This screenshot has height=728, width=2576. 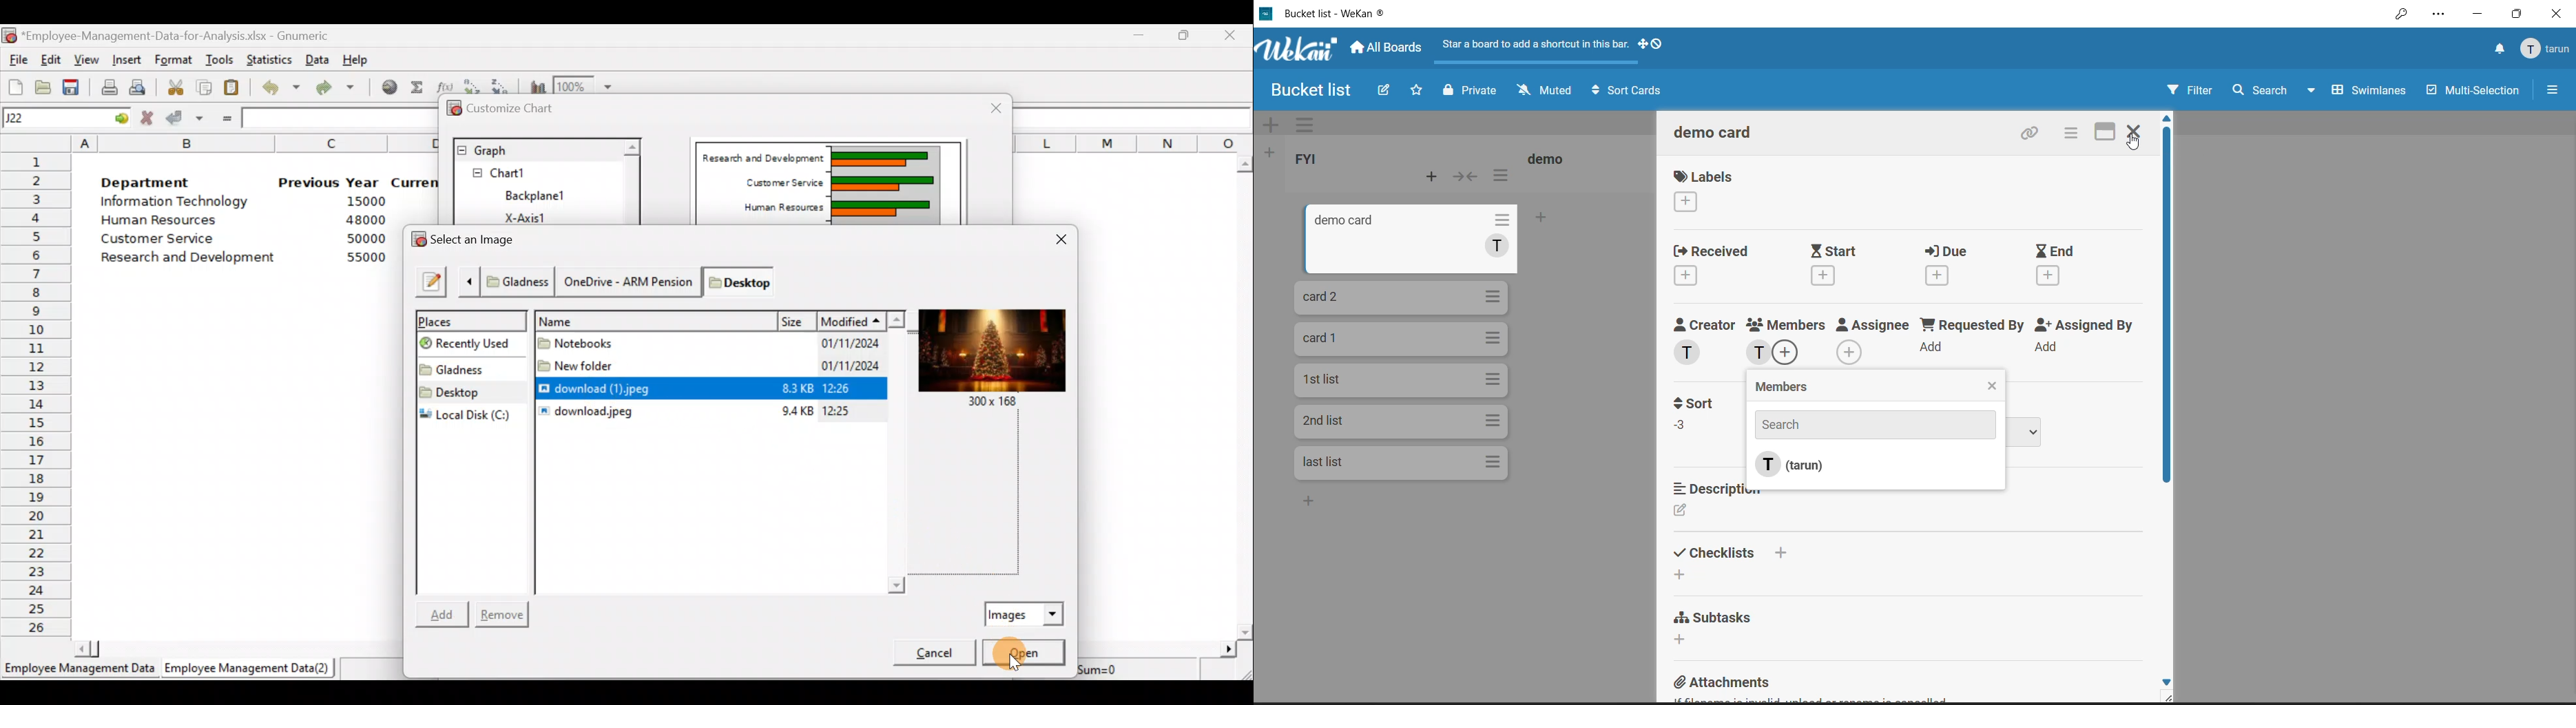 What do you see at coordinates (1501, 174) in the screenshot?
I see `list actions` at bounding box center [1501, 174].